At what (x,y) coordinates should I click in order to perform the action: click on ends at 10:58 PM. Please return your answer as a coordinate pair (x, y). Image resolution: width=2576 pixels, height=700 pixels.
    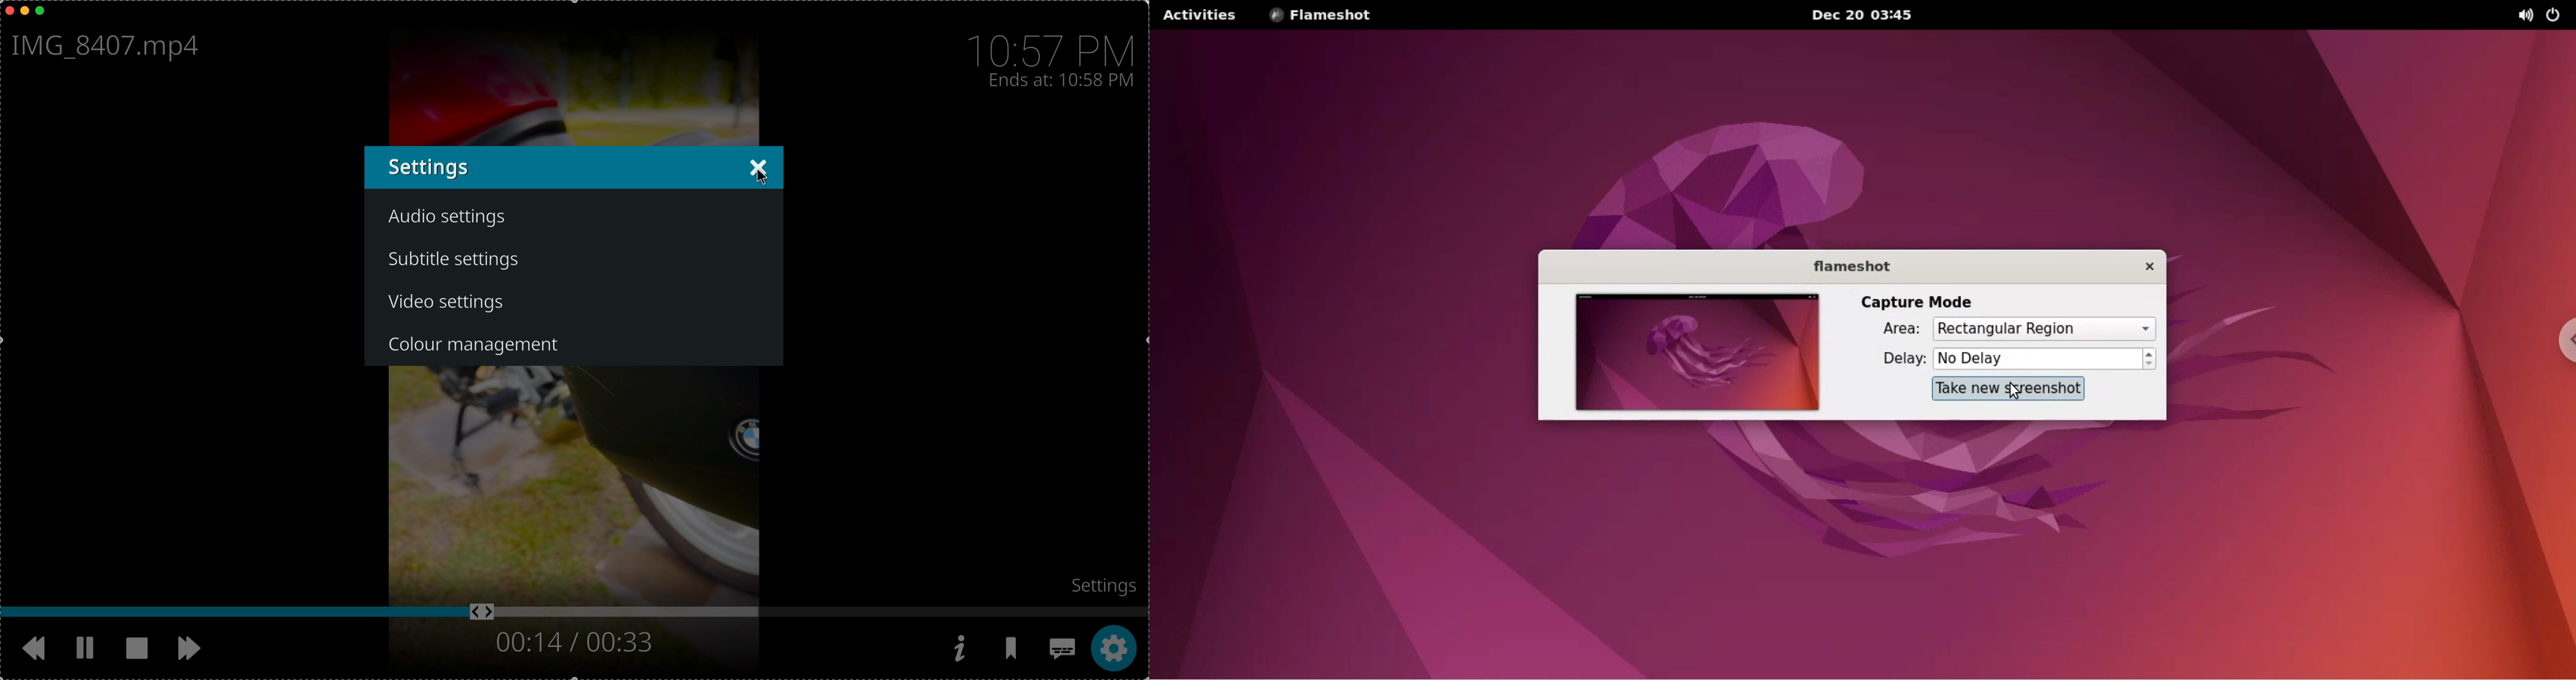
    Looking at the image, I should click on (1062, 81).